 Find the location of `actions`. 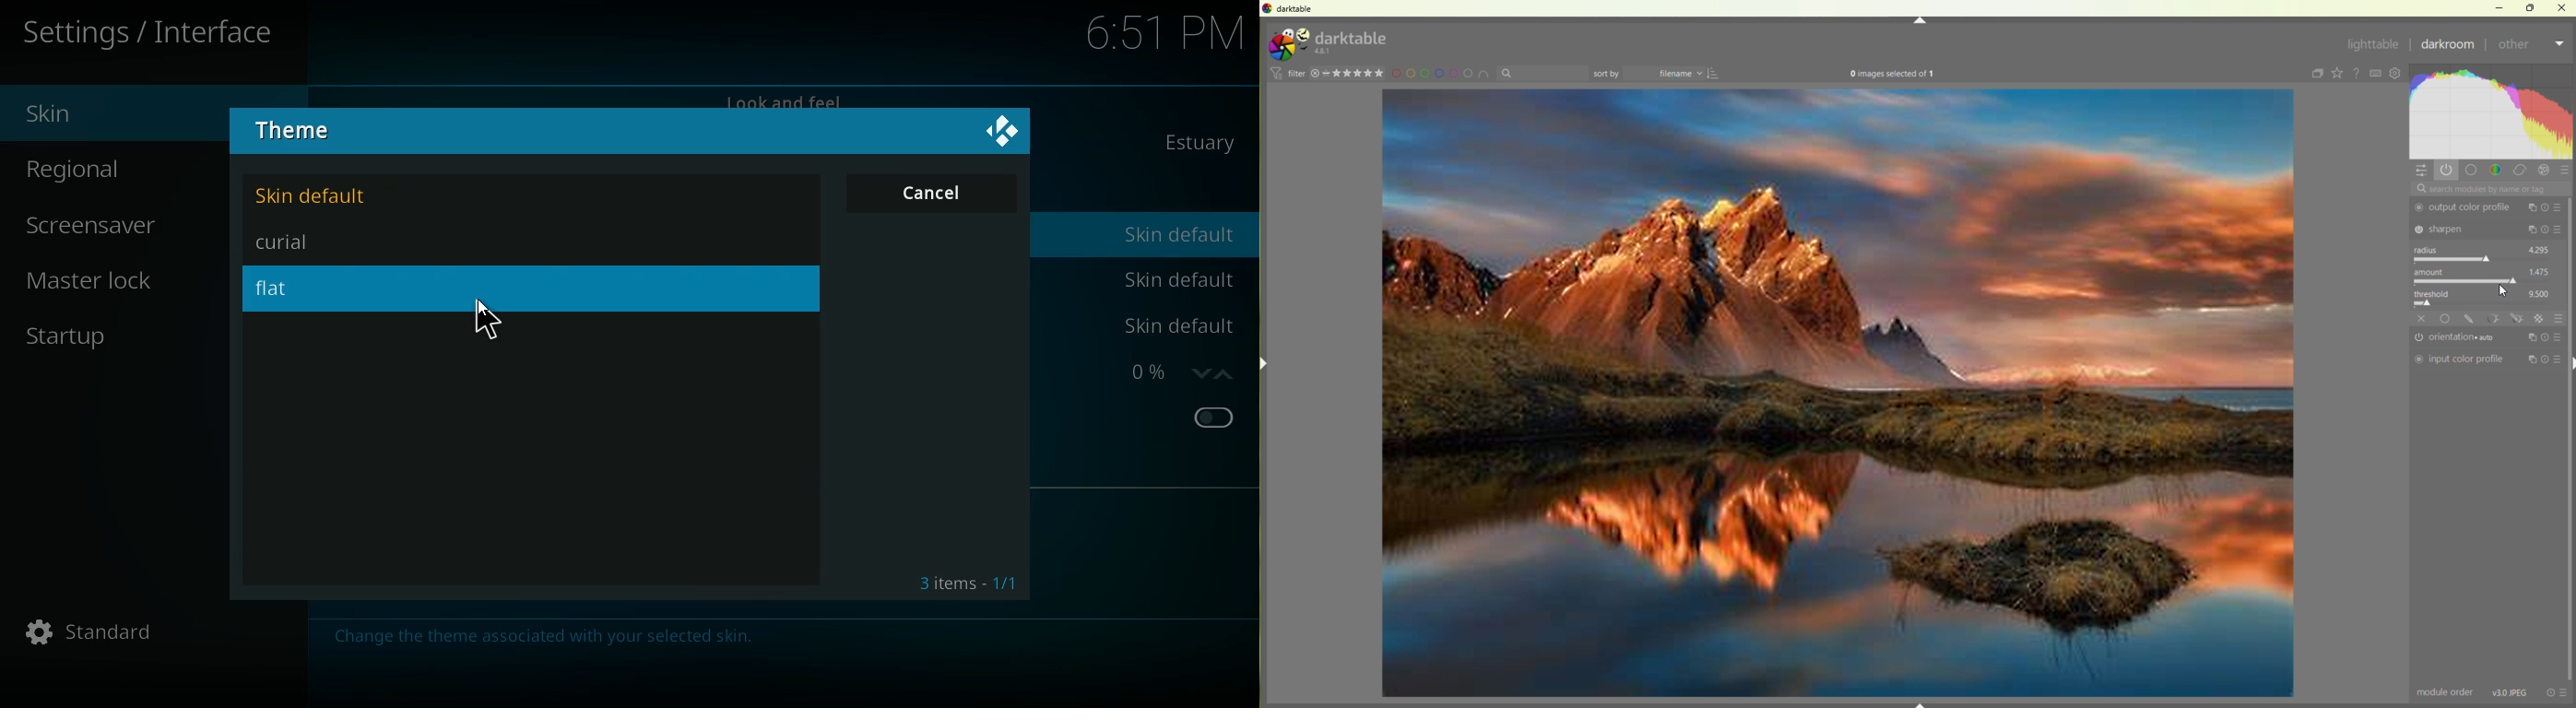

actions is located at coordinates (2557, 692).